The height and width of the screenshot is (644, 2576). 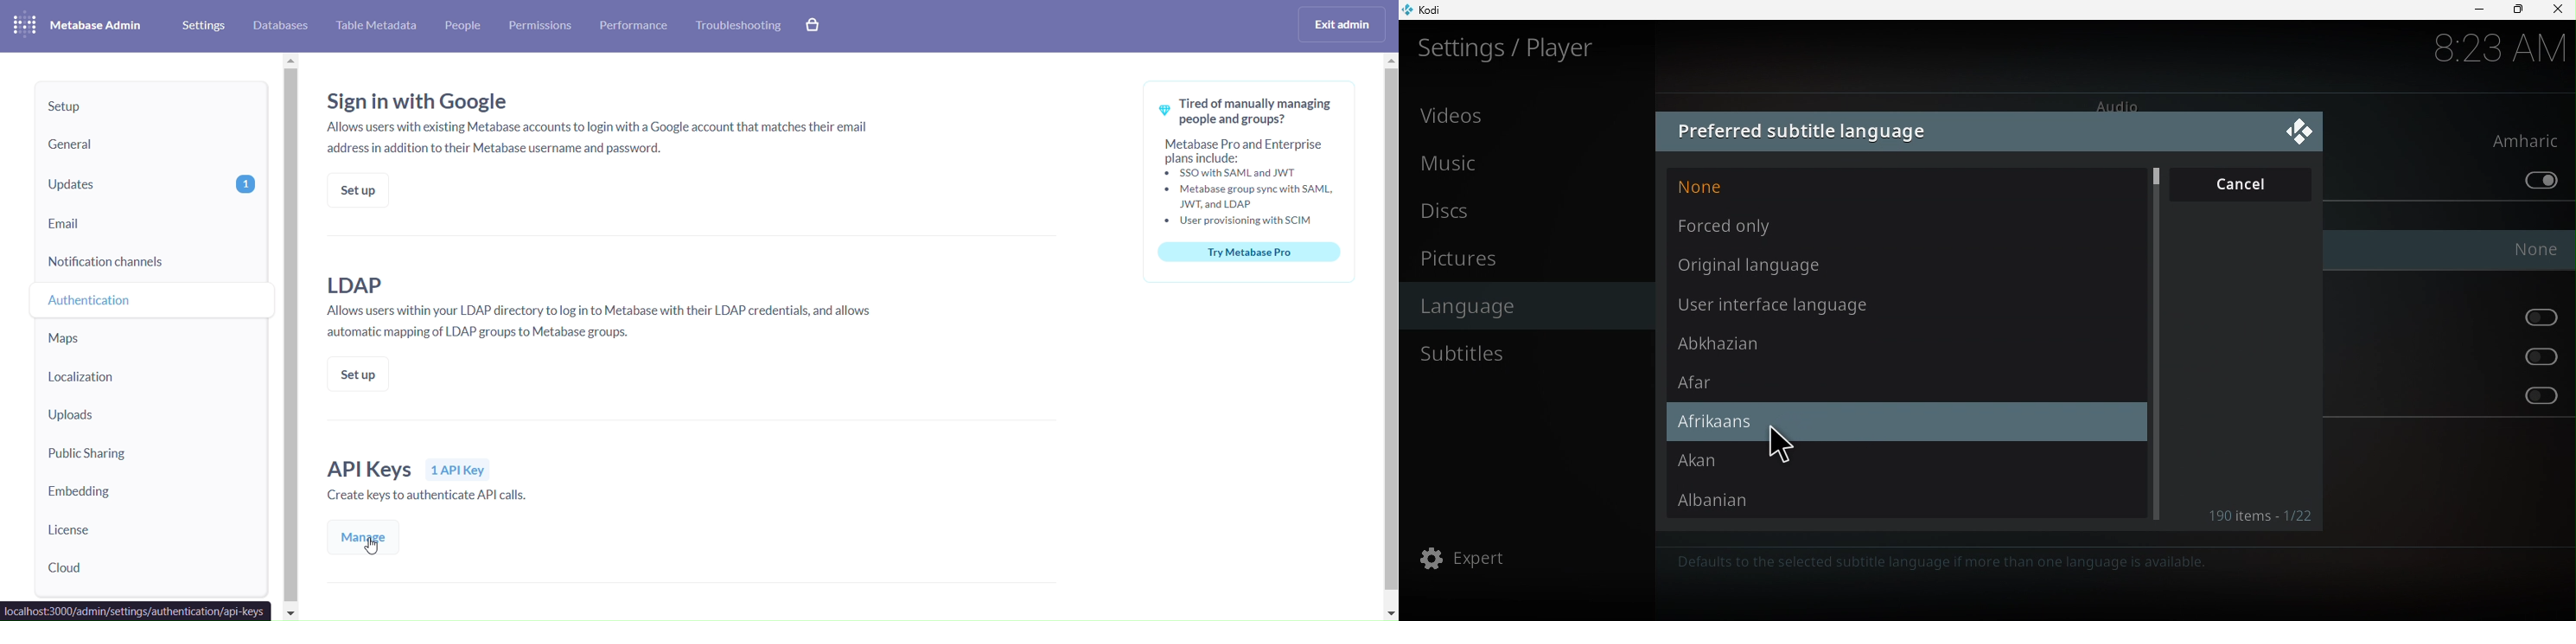 I want to click on Videos, so click(x=1527, y=114).